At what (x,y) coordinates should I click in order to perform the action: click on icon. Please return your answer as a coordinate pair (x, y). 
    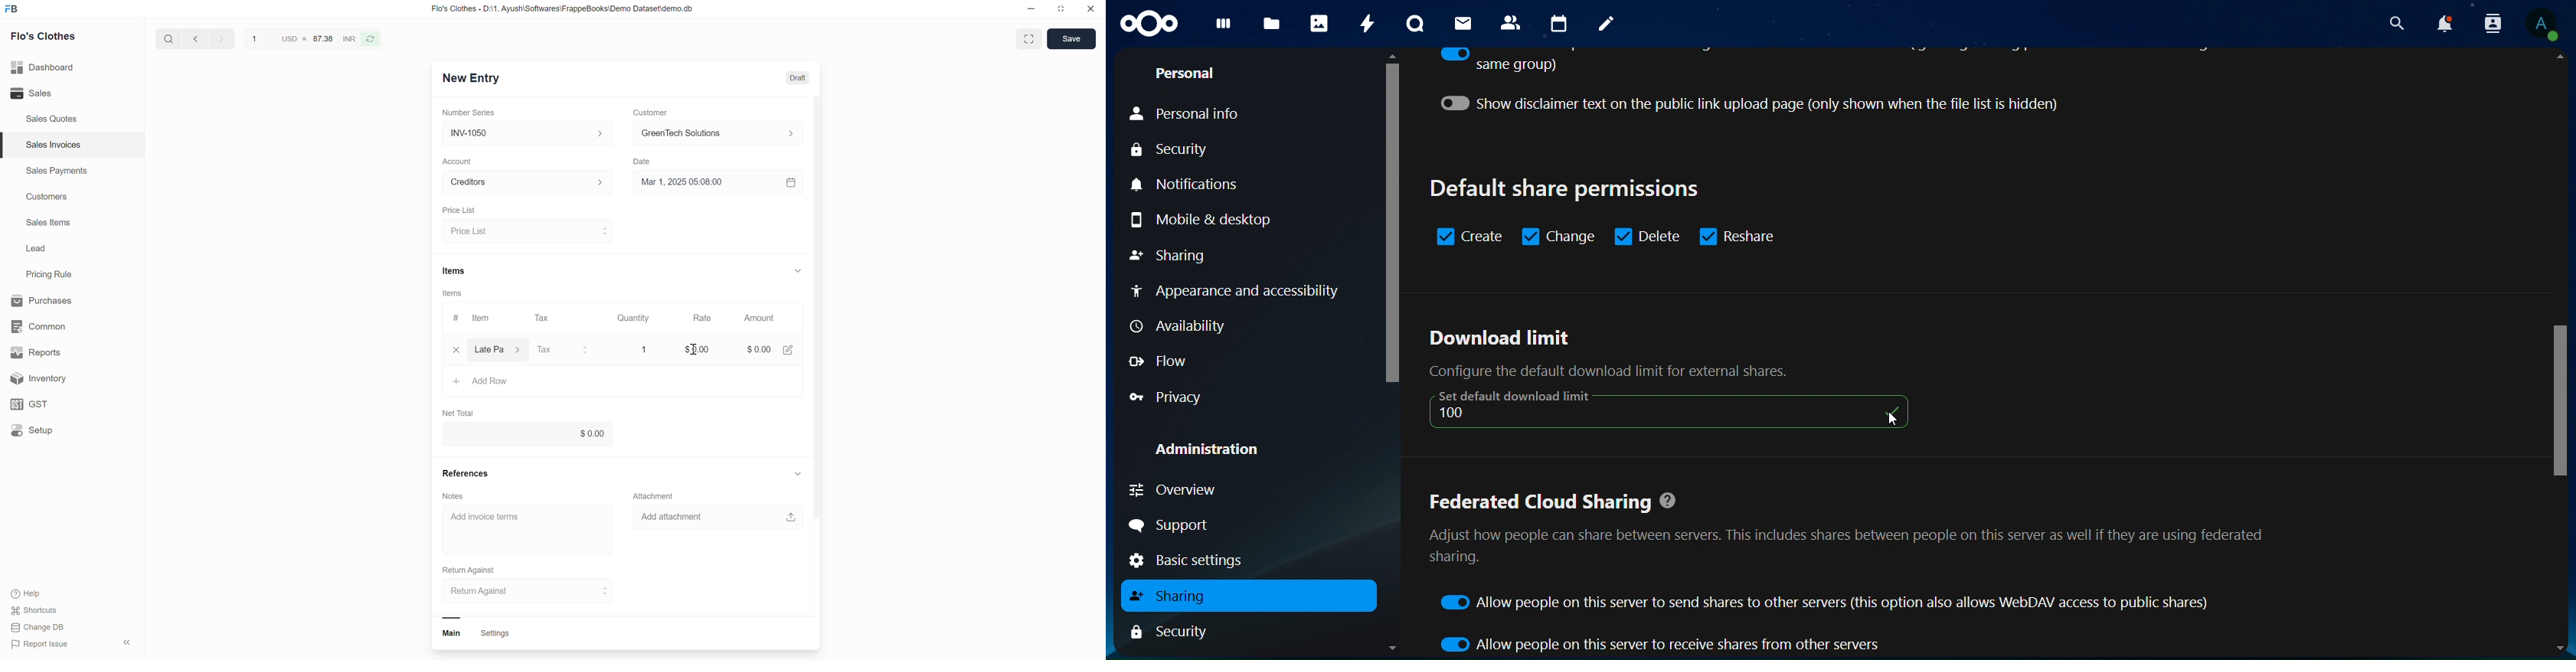
    Looking at the image, I should click on (1670, 409).